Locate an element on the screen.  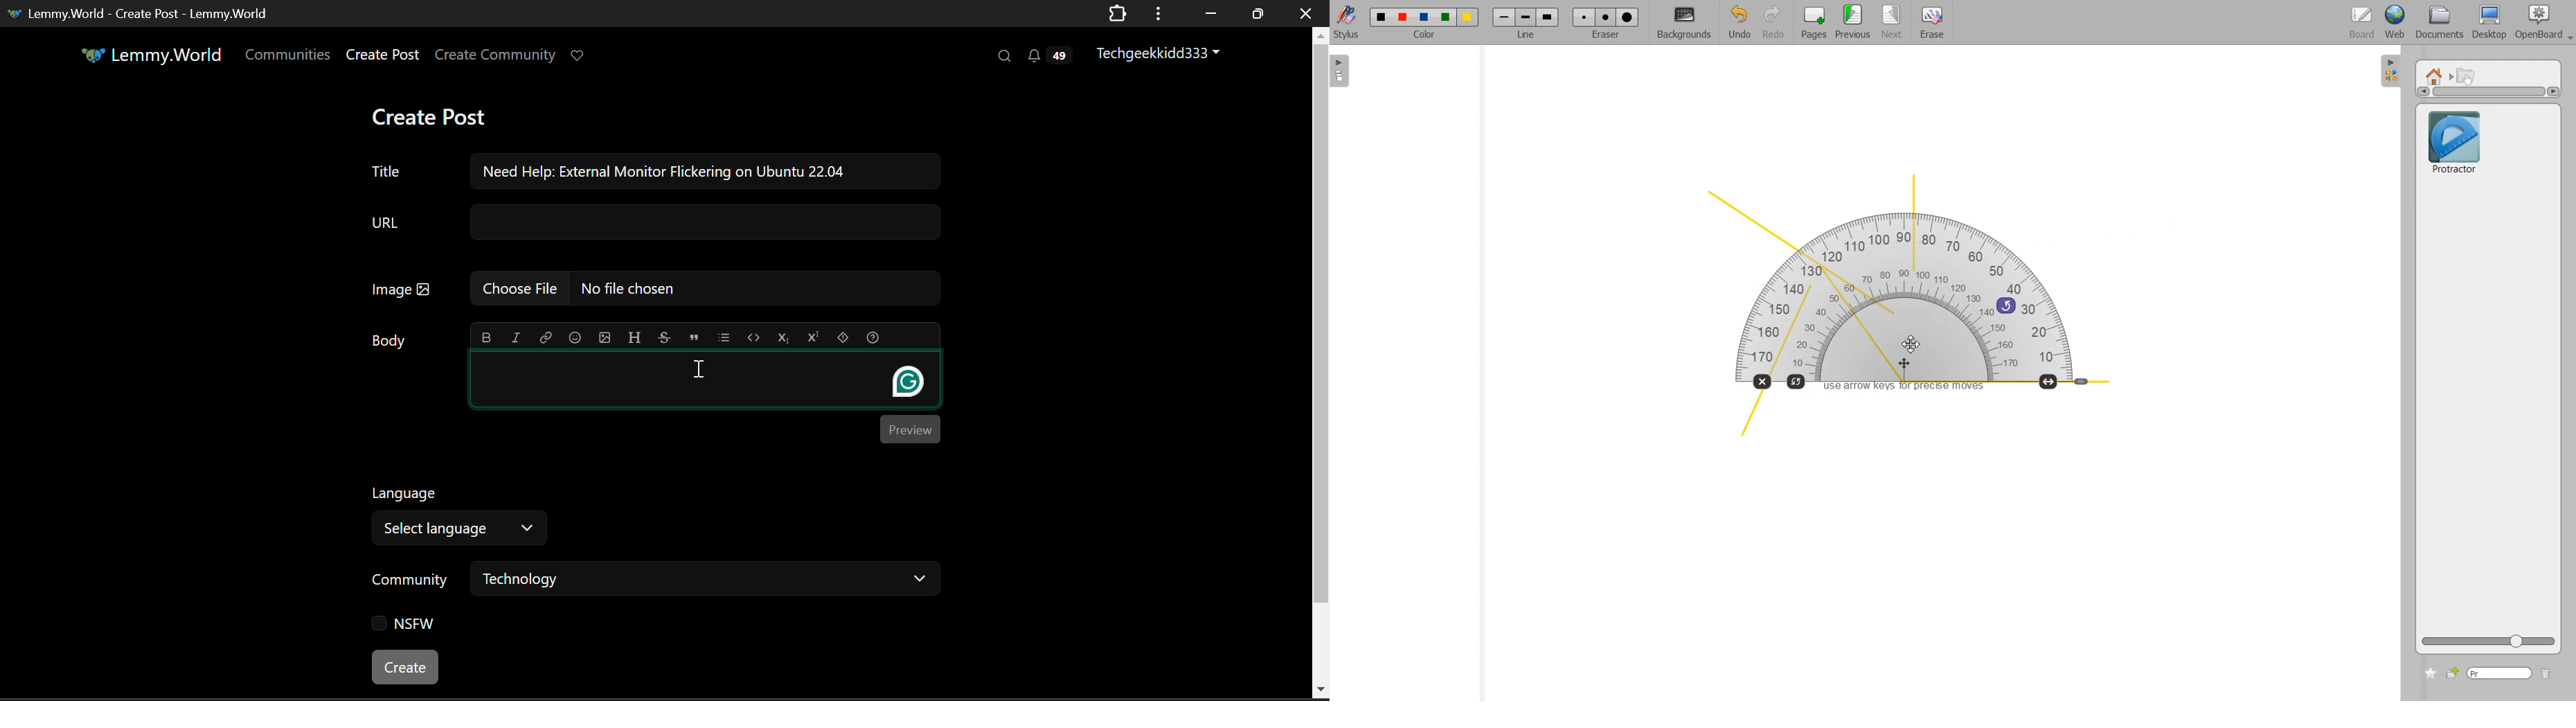
URL Field is located at coordinates (645, 221).